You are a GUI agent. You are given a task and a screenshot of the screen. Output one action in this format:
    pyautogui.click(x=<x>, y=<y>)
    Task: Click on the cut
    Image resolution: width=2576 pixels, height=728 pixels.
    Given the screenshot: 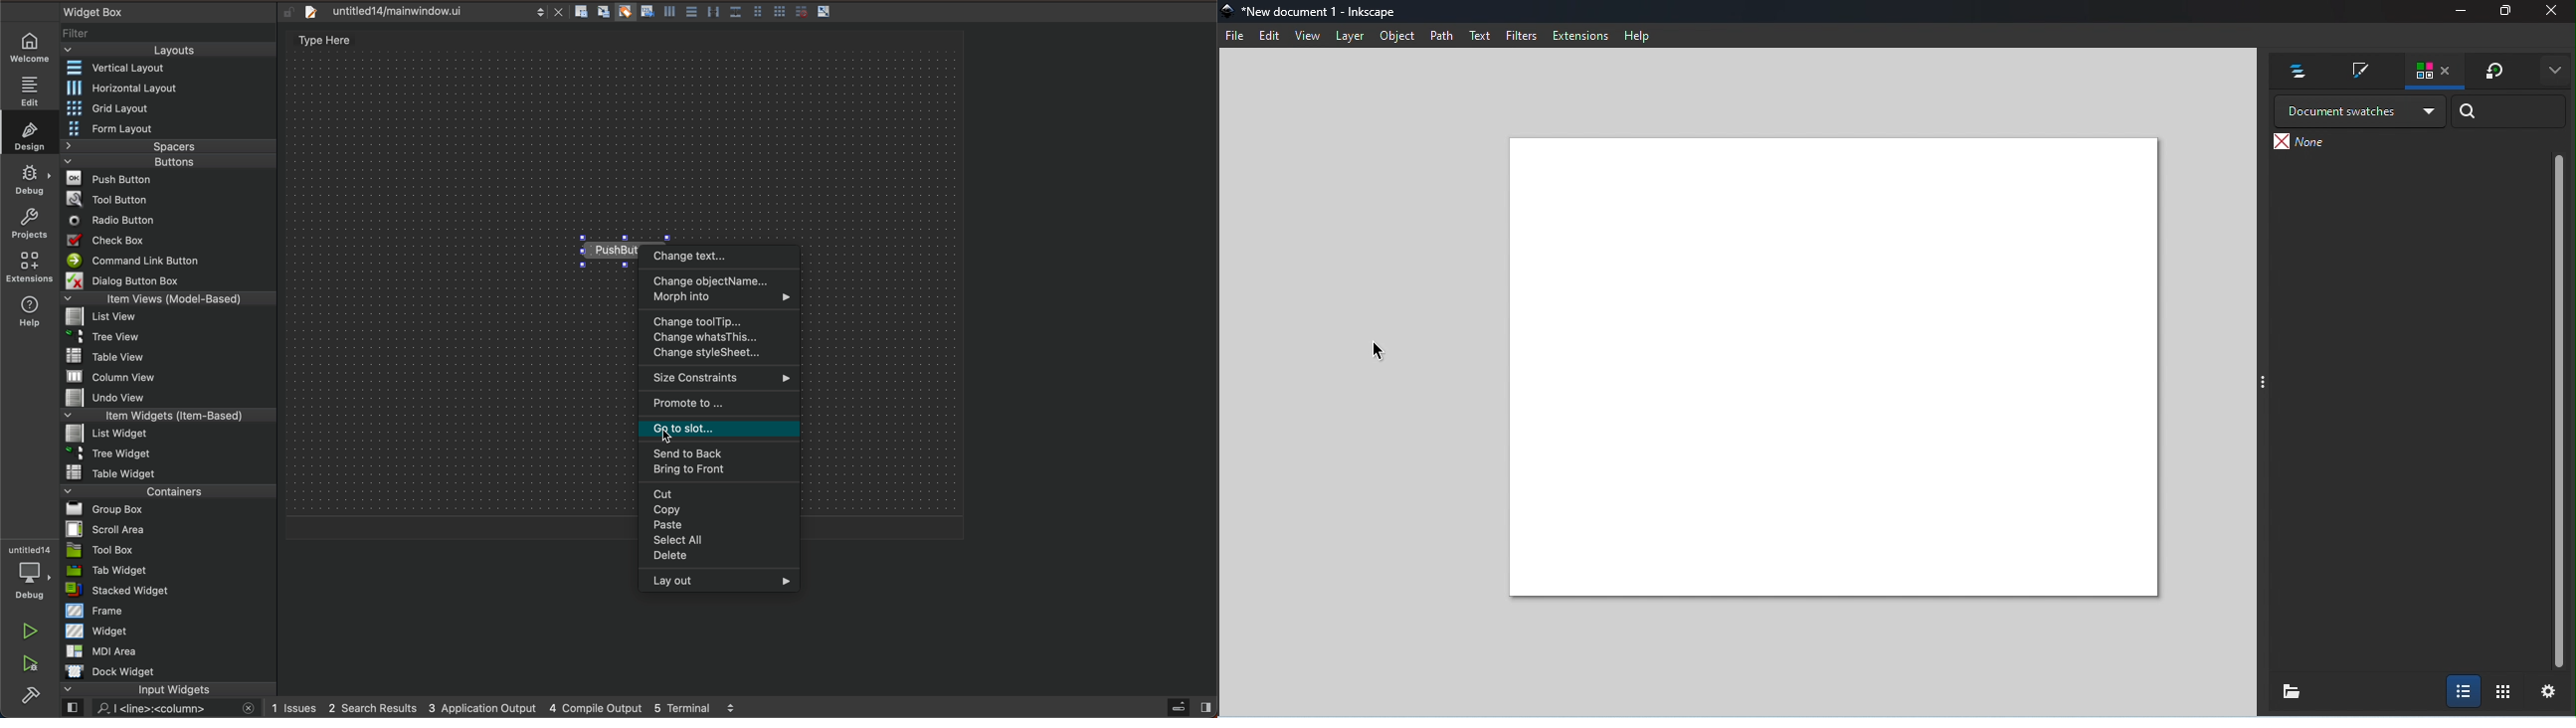 What is the action you would take?
    pyautogui.click(x=720, y=495)
    